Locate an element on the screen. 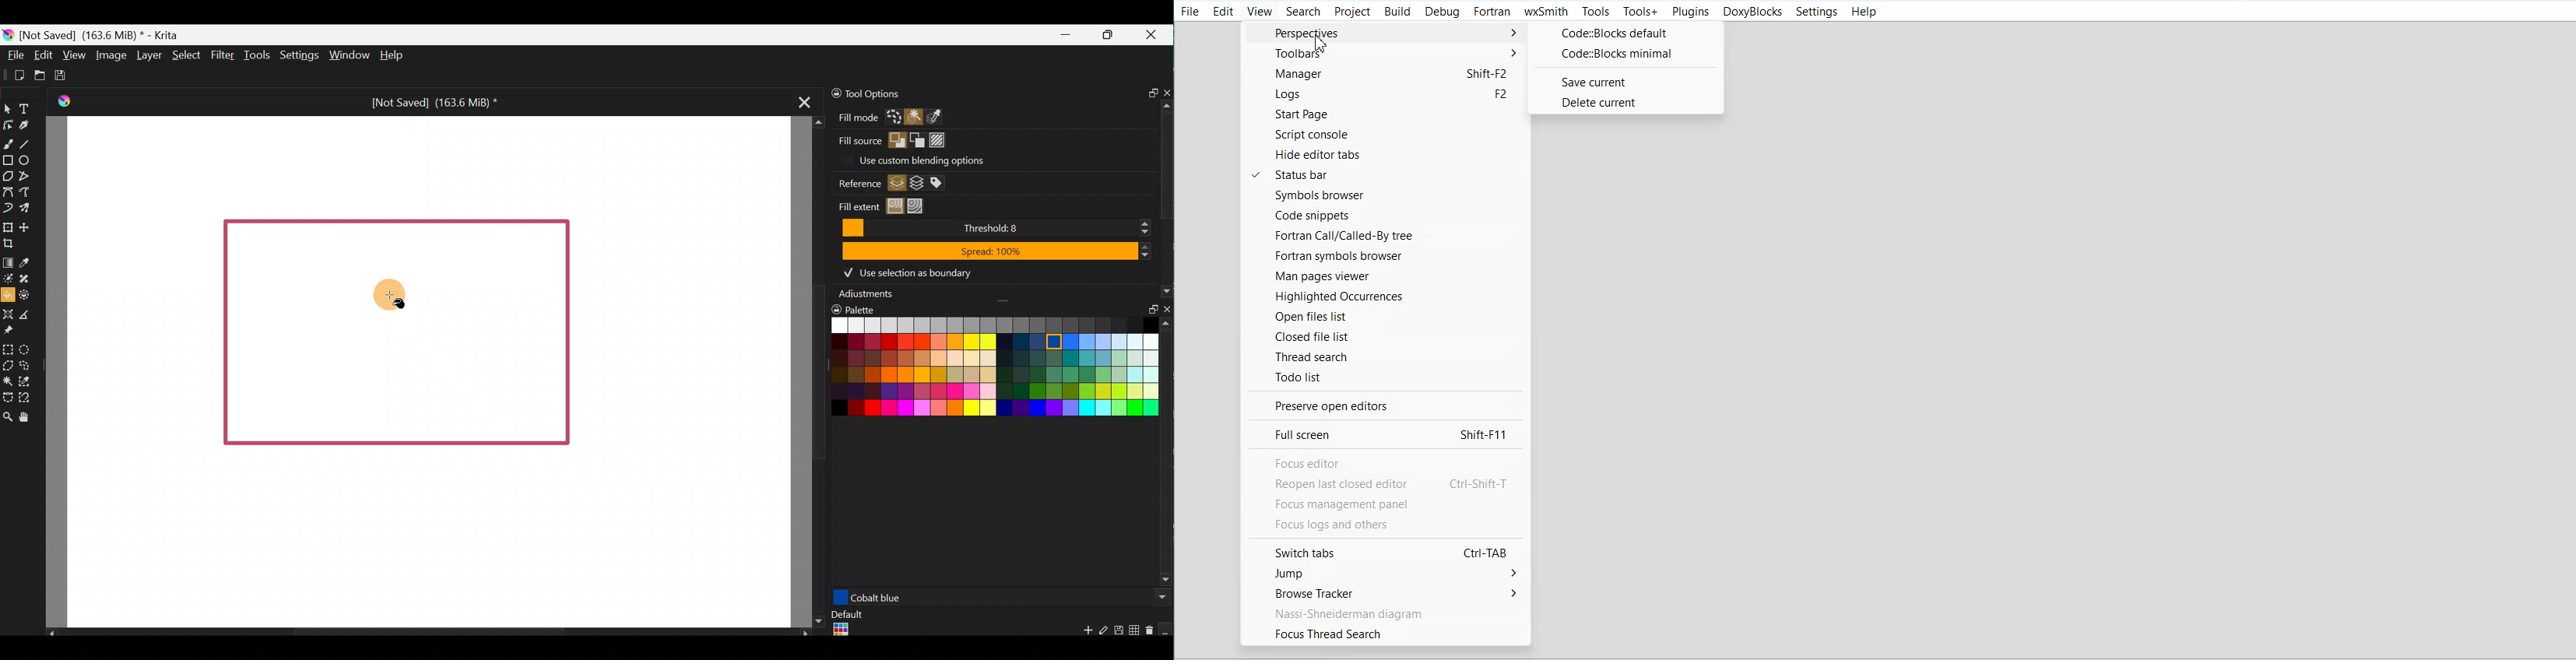 The image size is (2576, 672). Perspective is located at coordinates (1386, 33).